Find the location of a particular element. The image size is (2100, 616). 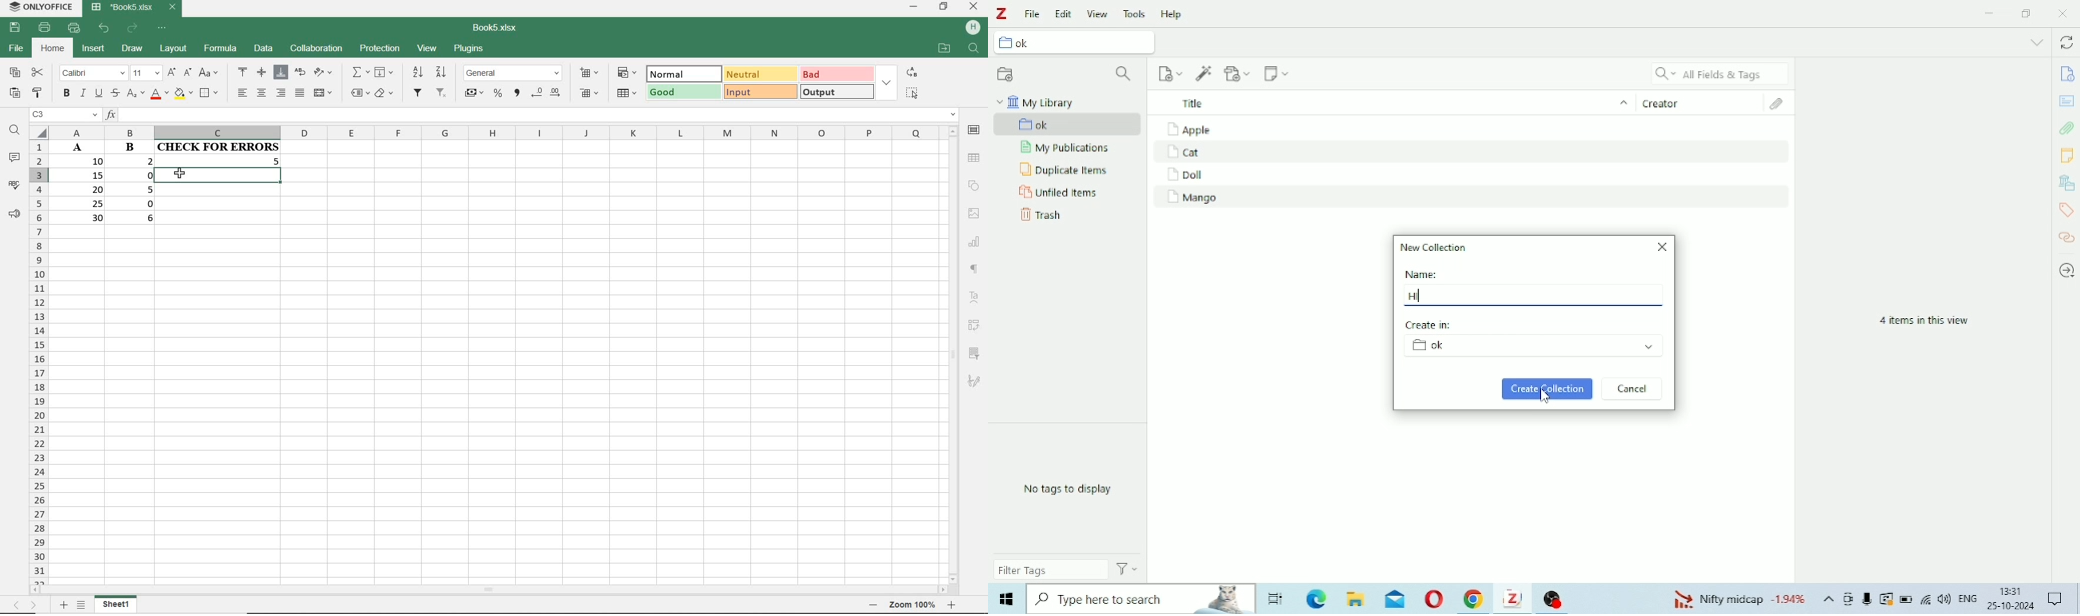

JUSTIFIED is located at coordinates (301, 92).